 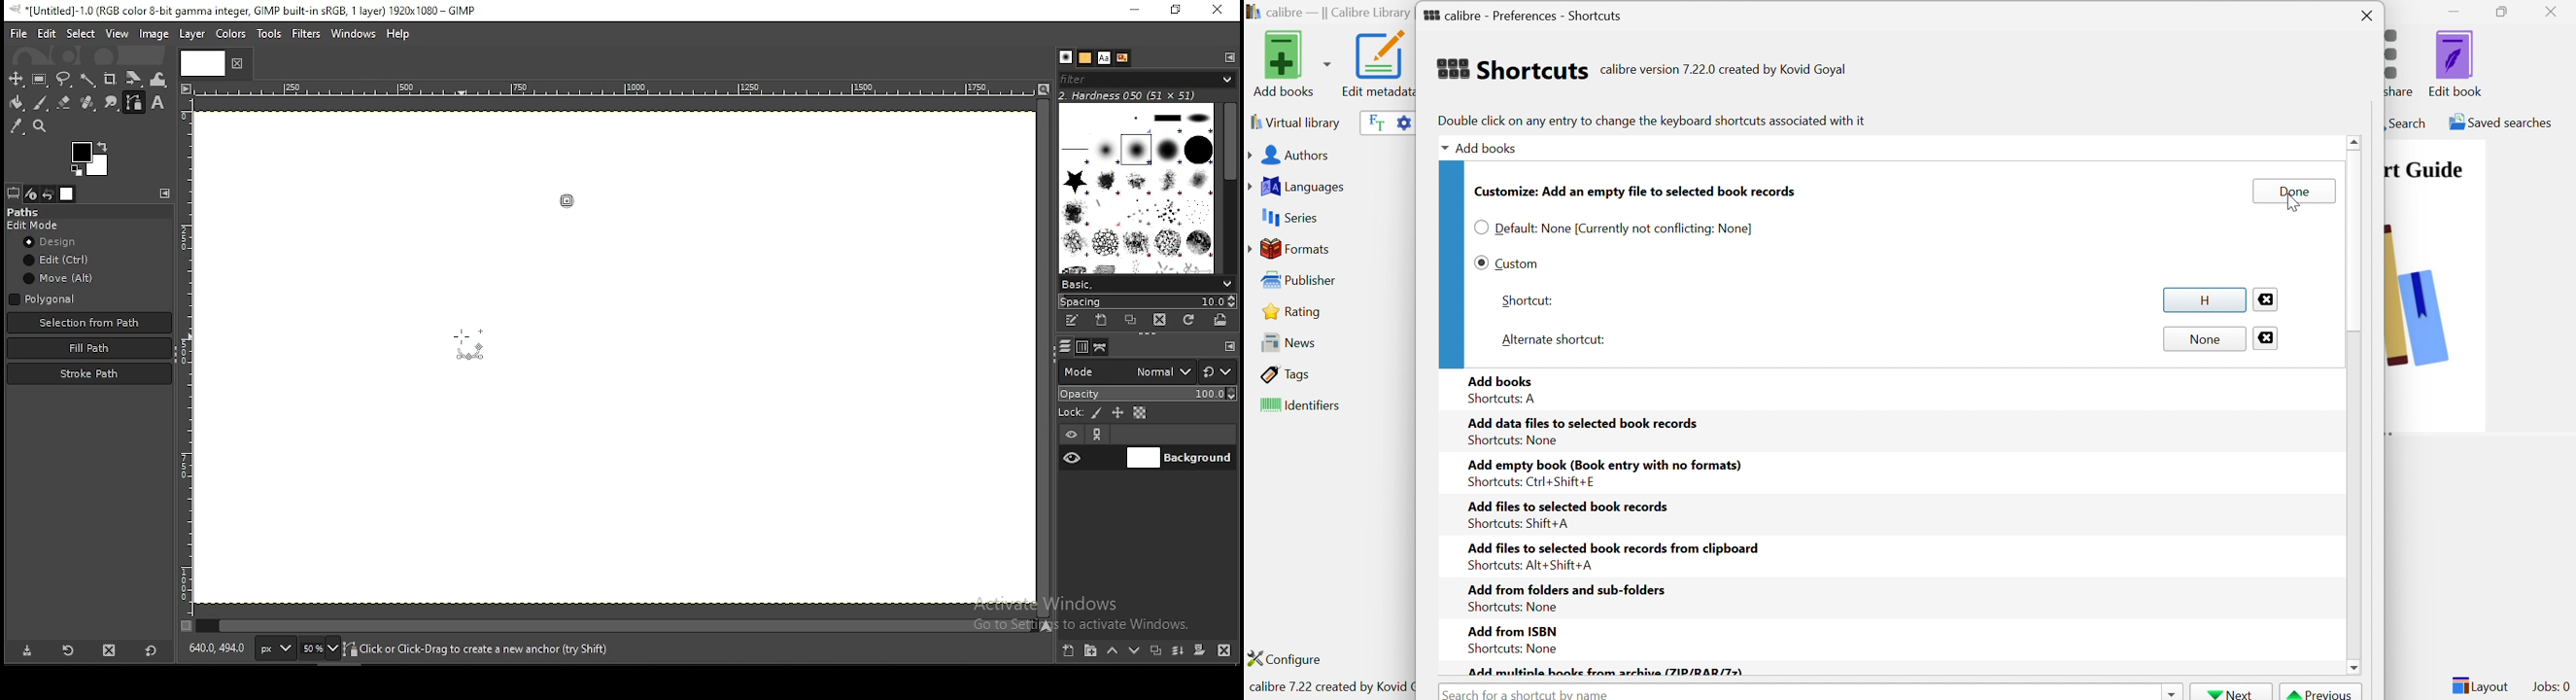 I want to click on Shortcuts: Alt+Shift+A, so click(x=1529, y=565).